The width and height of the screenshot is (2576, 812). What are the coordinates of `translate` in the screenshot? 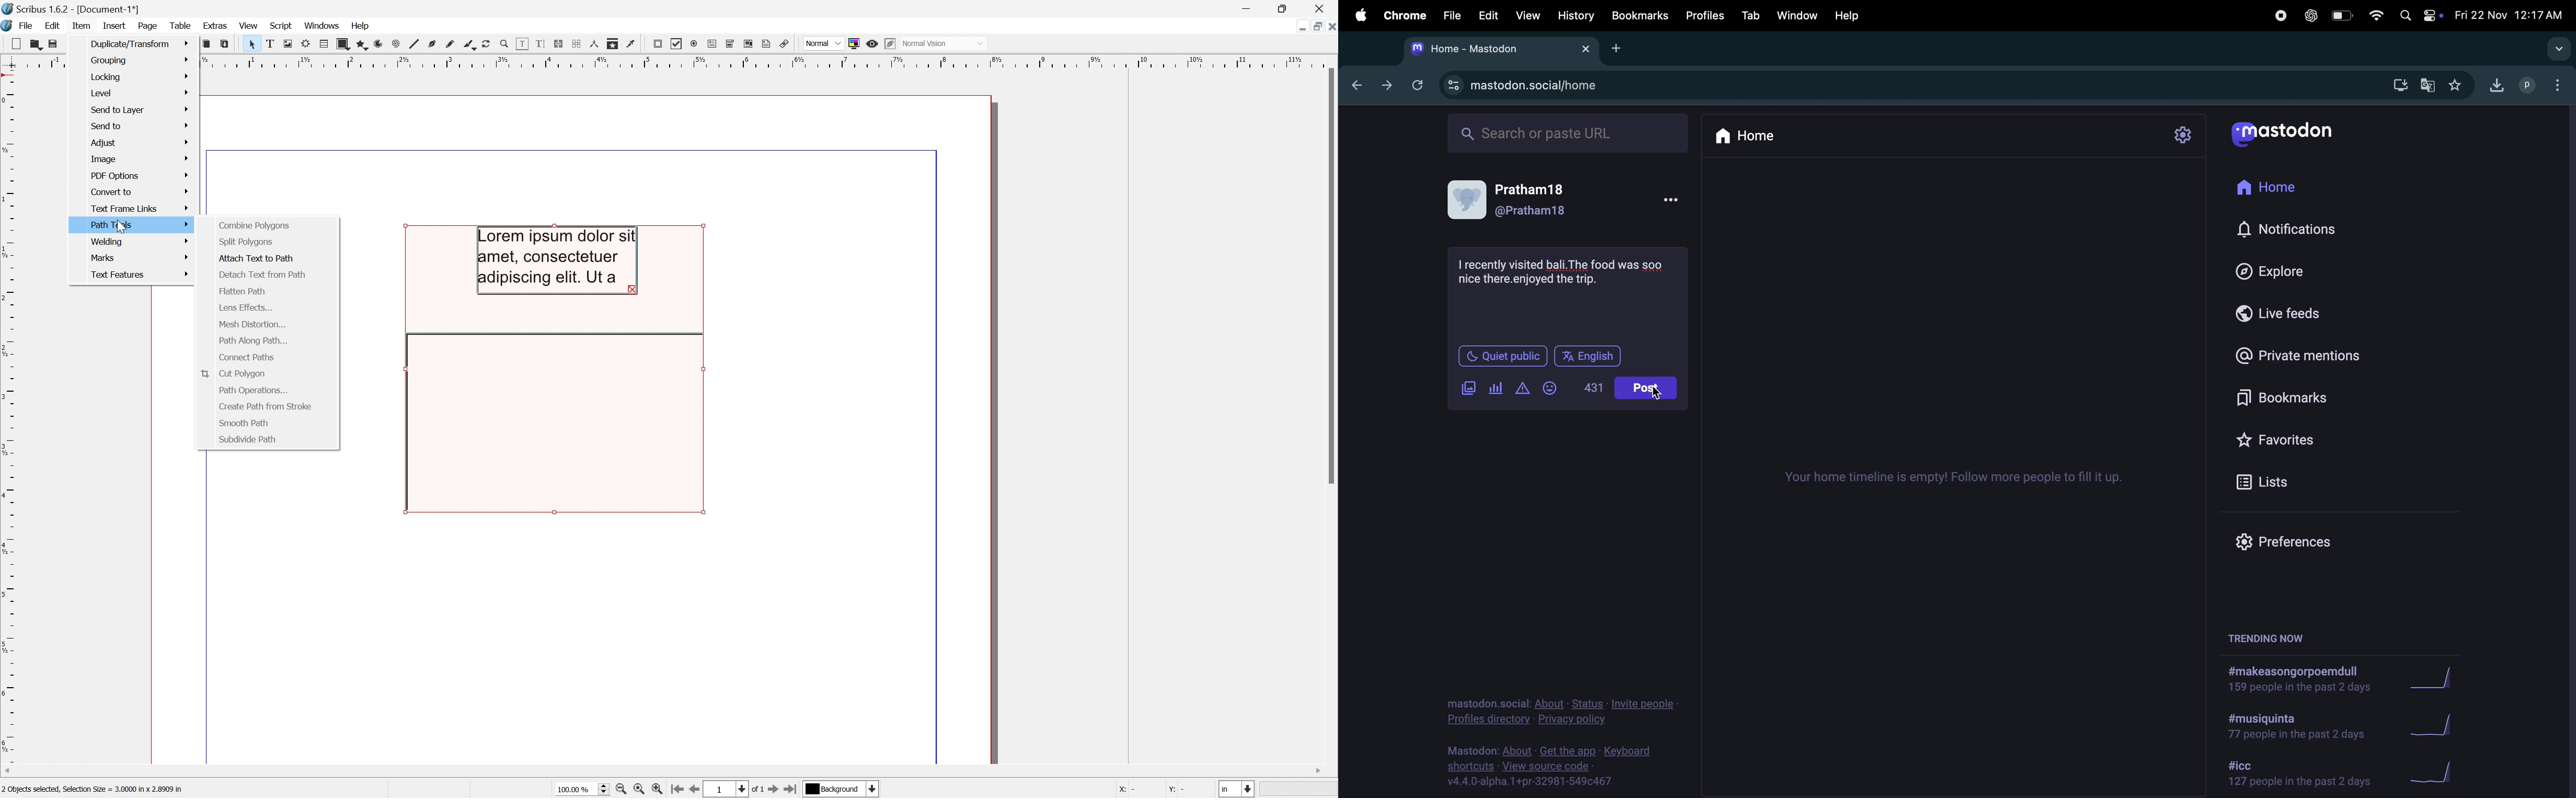 It's located at (2427, 86).